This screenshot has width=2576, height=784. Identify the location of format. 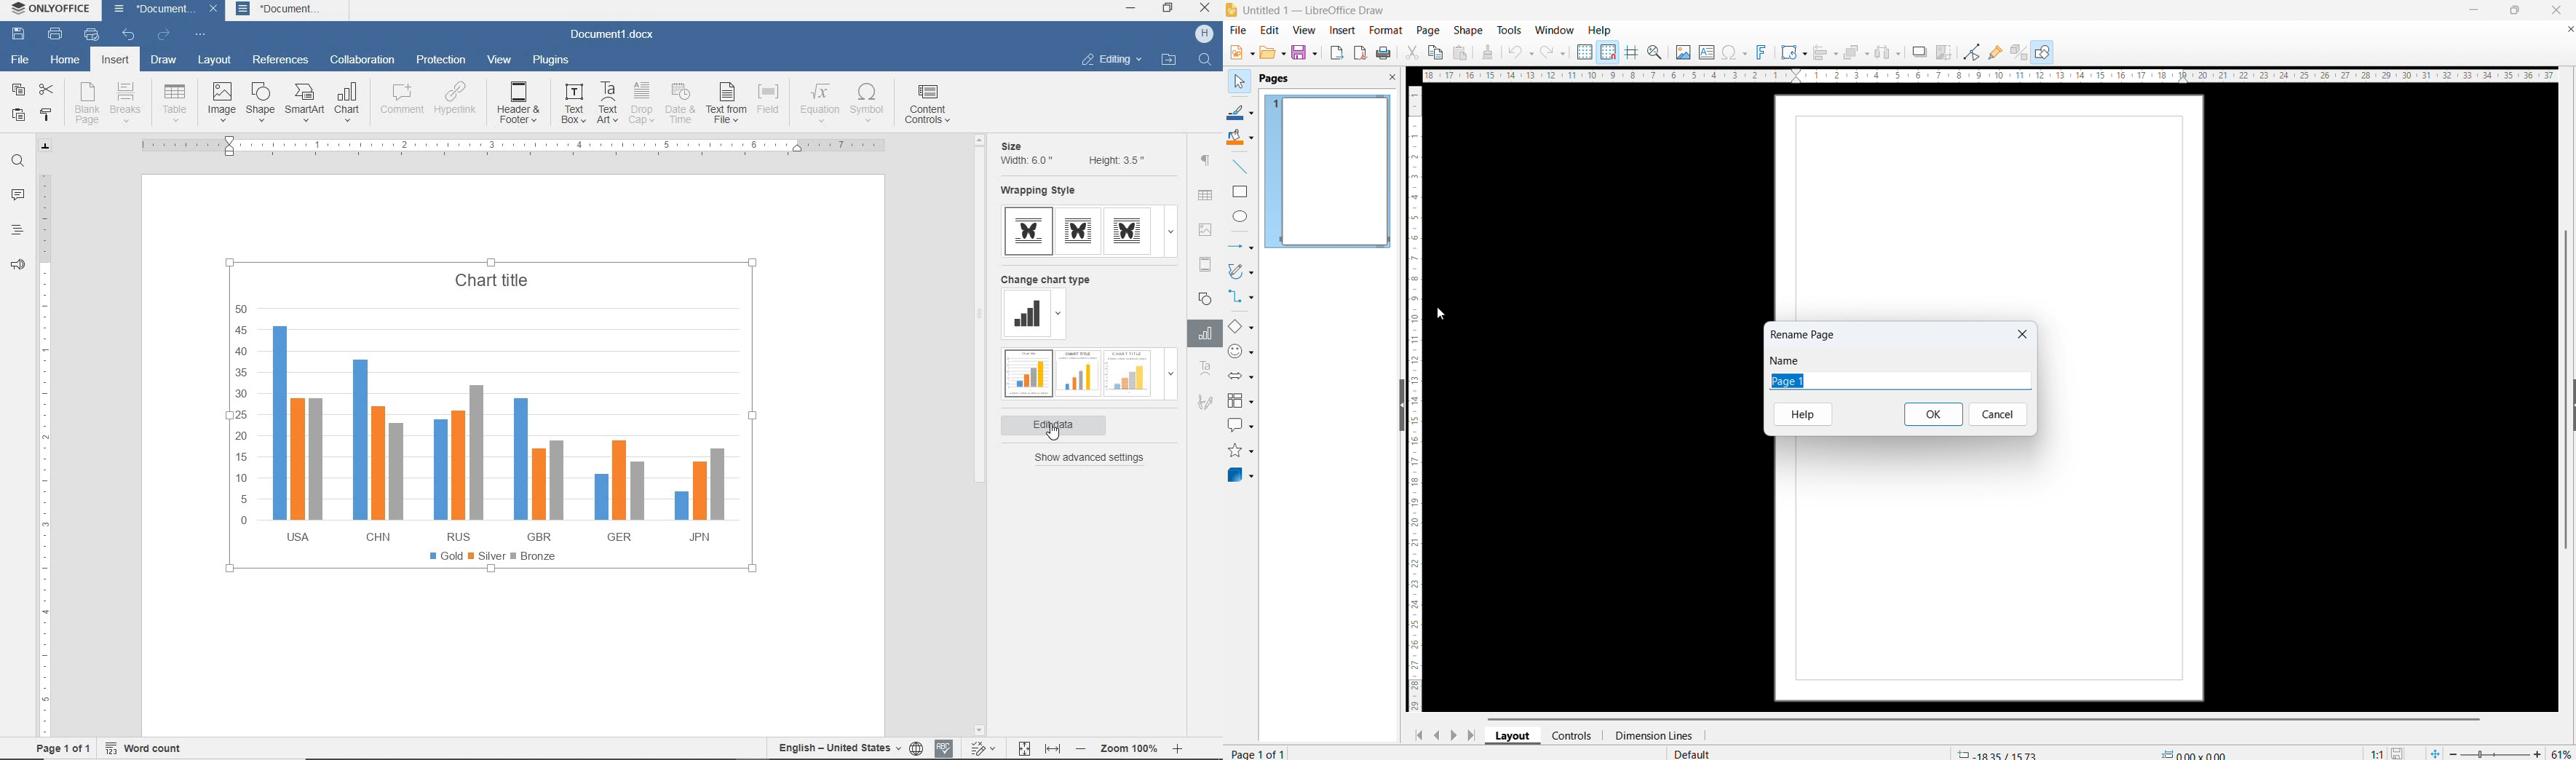
(1386, 30).